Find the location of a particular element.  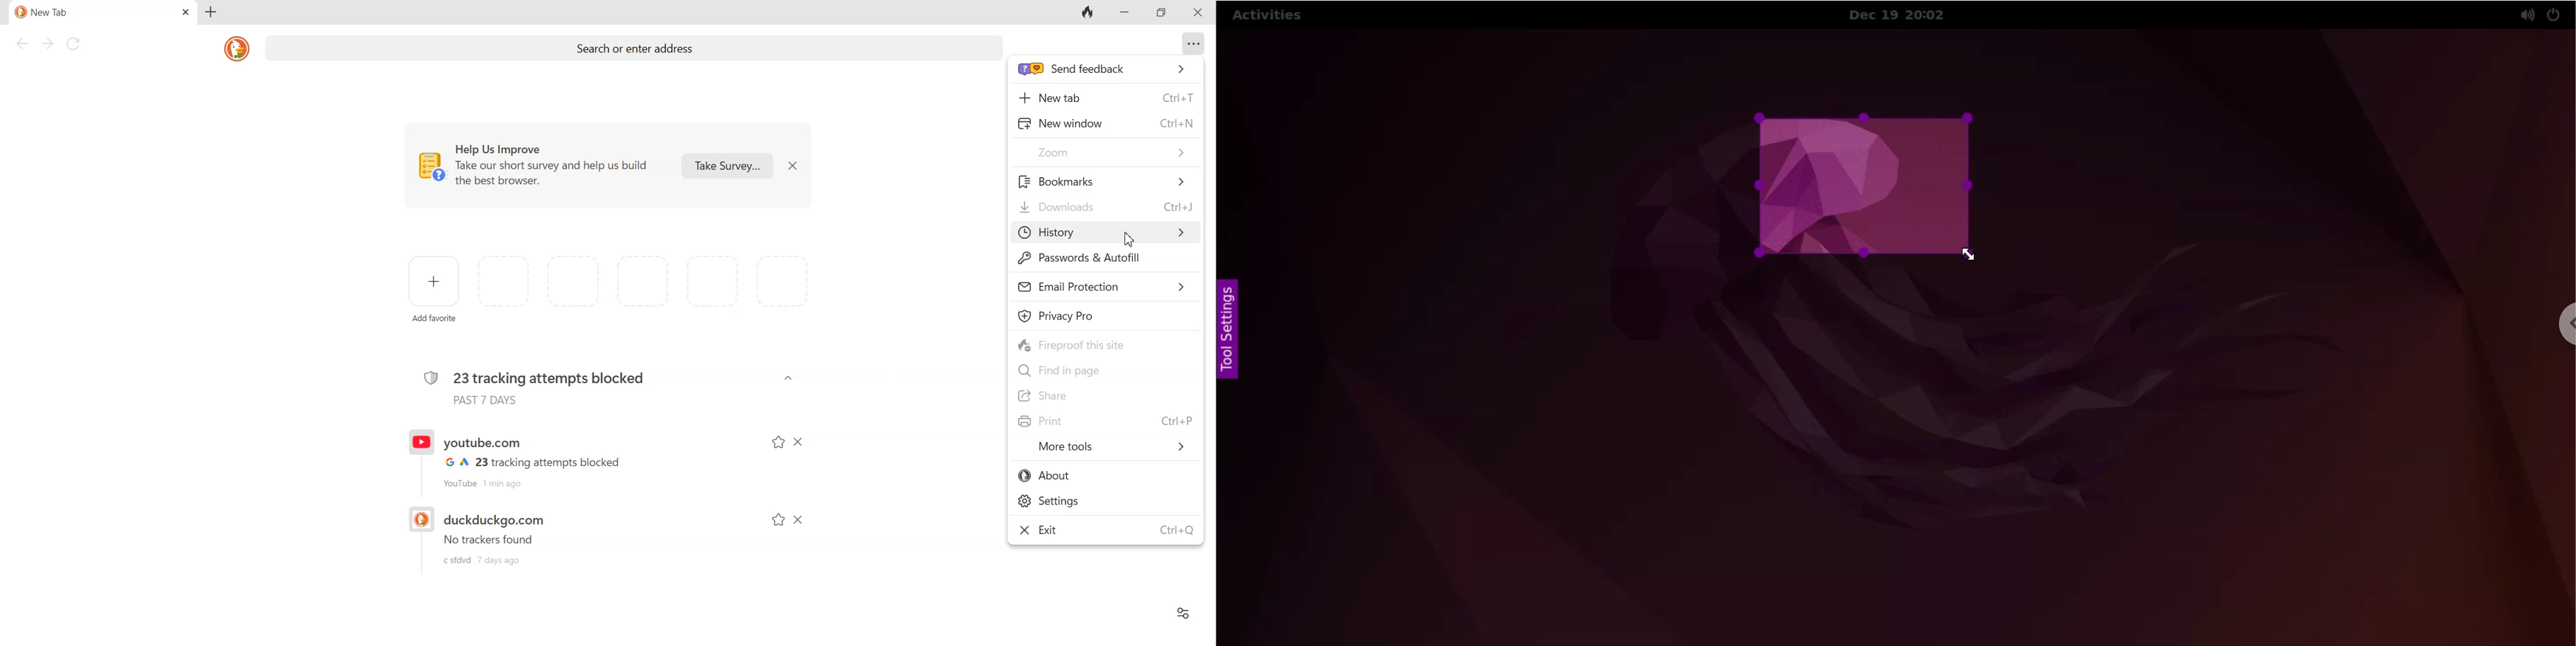

Dropdown arrow is located at coordinates (788, 378).